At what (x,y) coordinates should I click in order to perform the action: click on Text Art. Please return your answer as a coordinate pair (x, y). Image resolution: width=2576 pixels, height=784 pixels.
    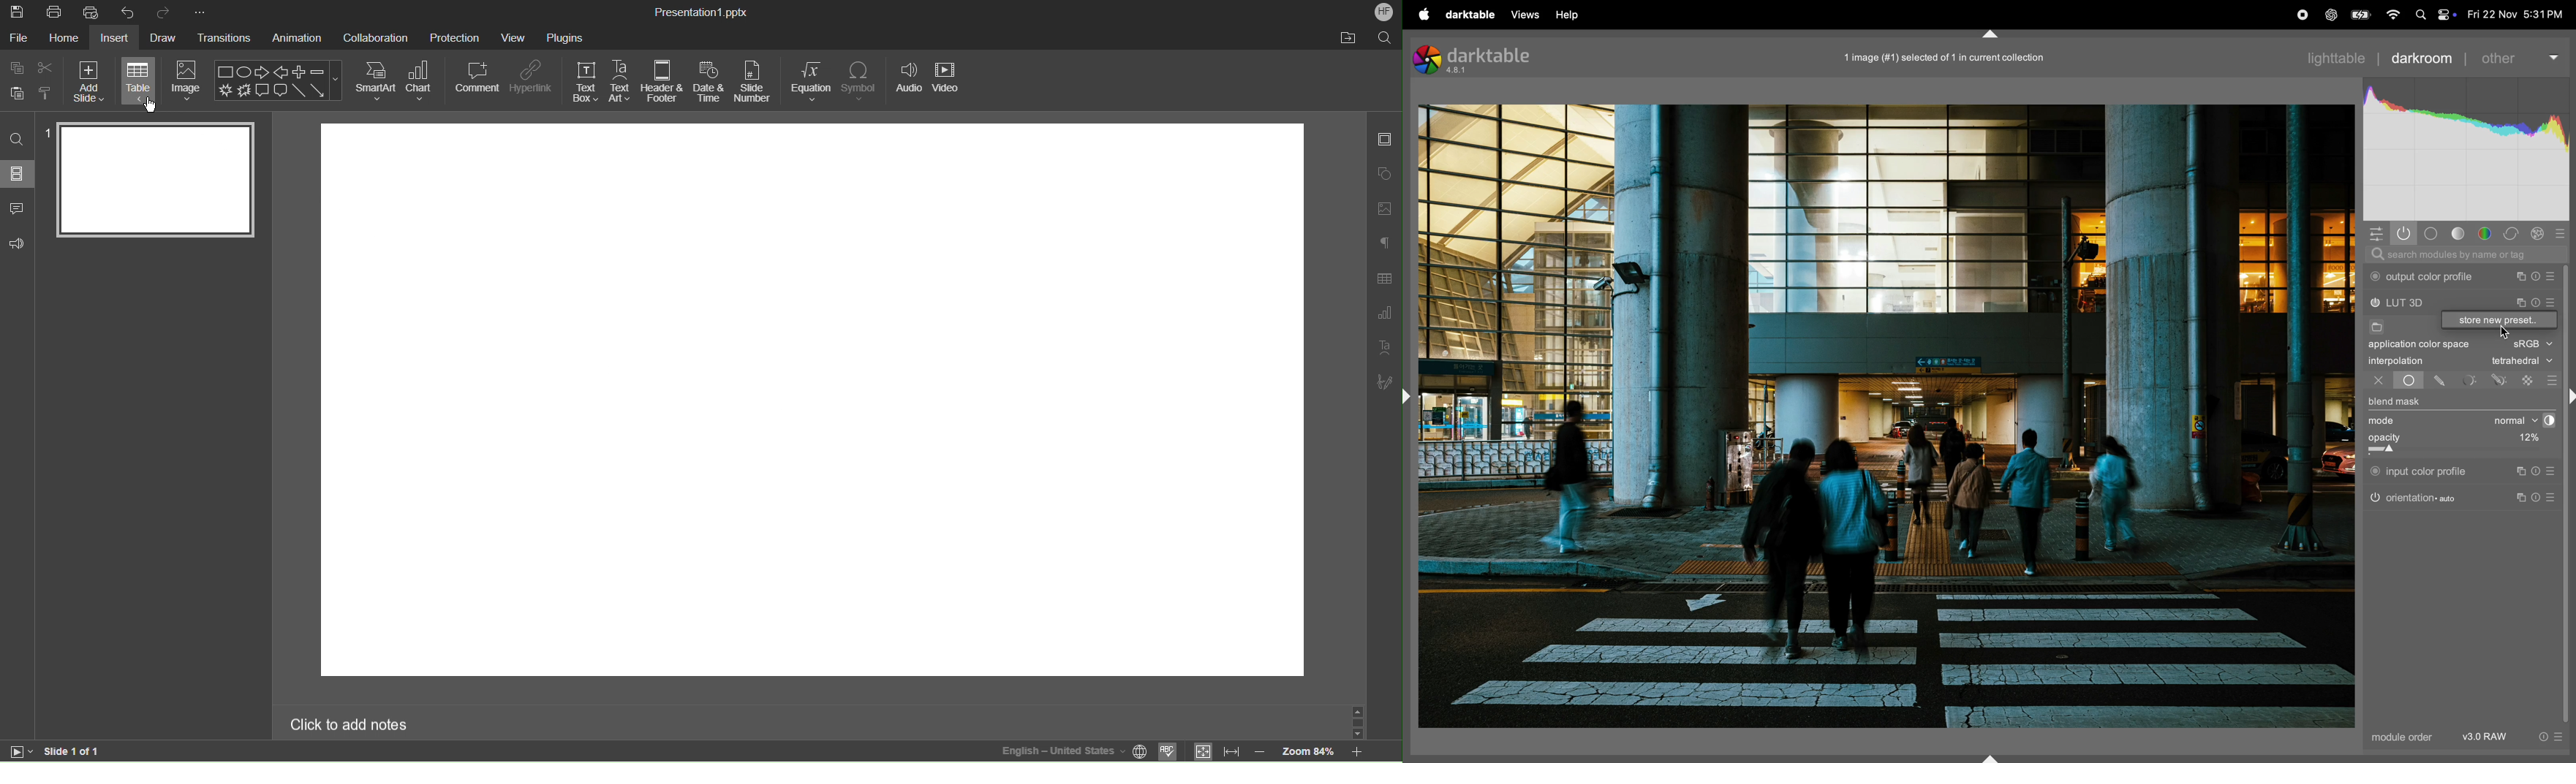
    Looking at the image, I should click on (1386, 348).